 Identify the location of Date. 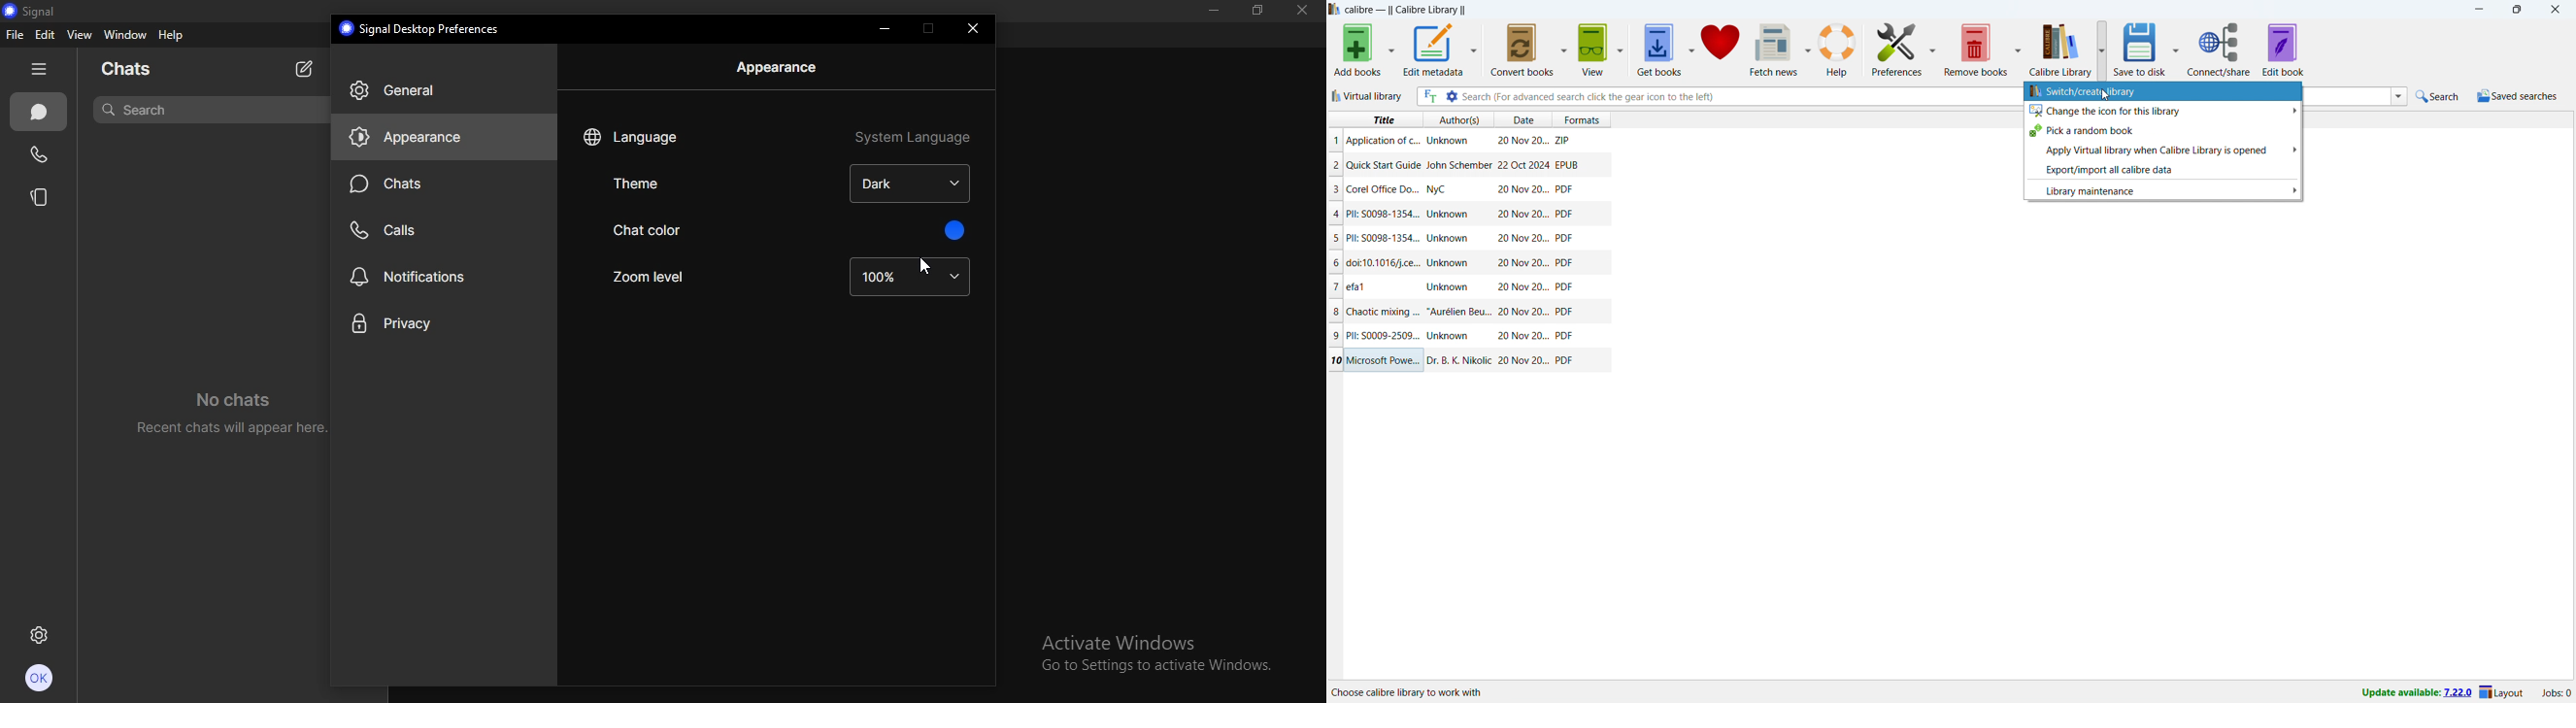
(1524, 312).